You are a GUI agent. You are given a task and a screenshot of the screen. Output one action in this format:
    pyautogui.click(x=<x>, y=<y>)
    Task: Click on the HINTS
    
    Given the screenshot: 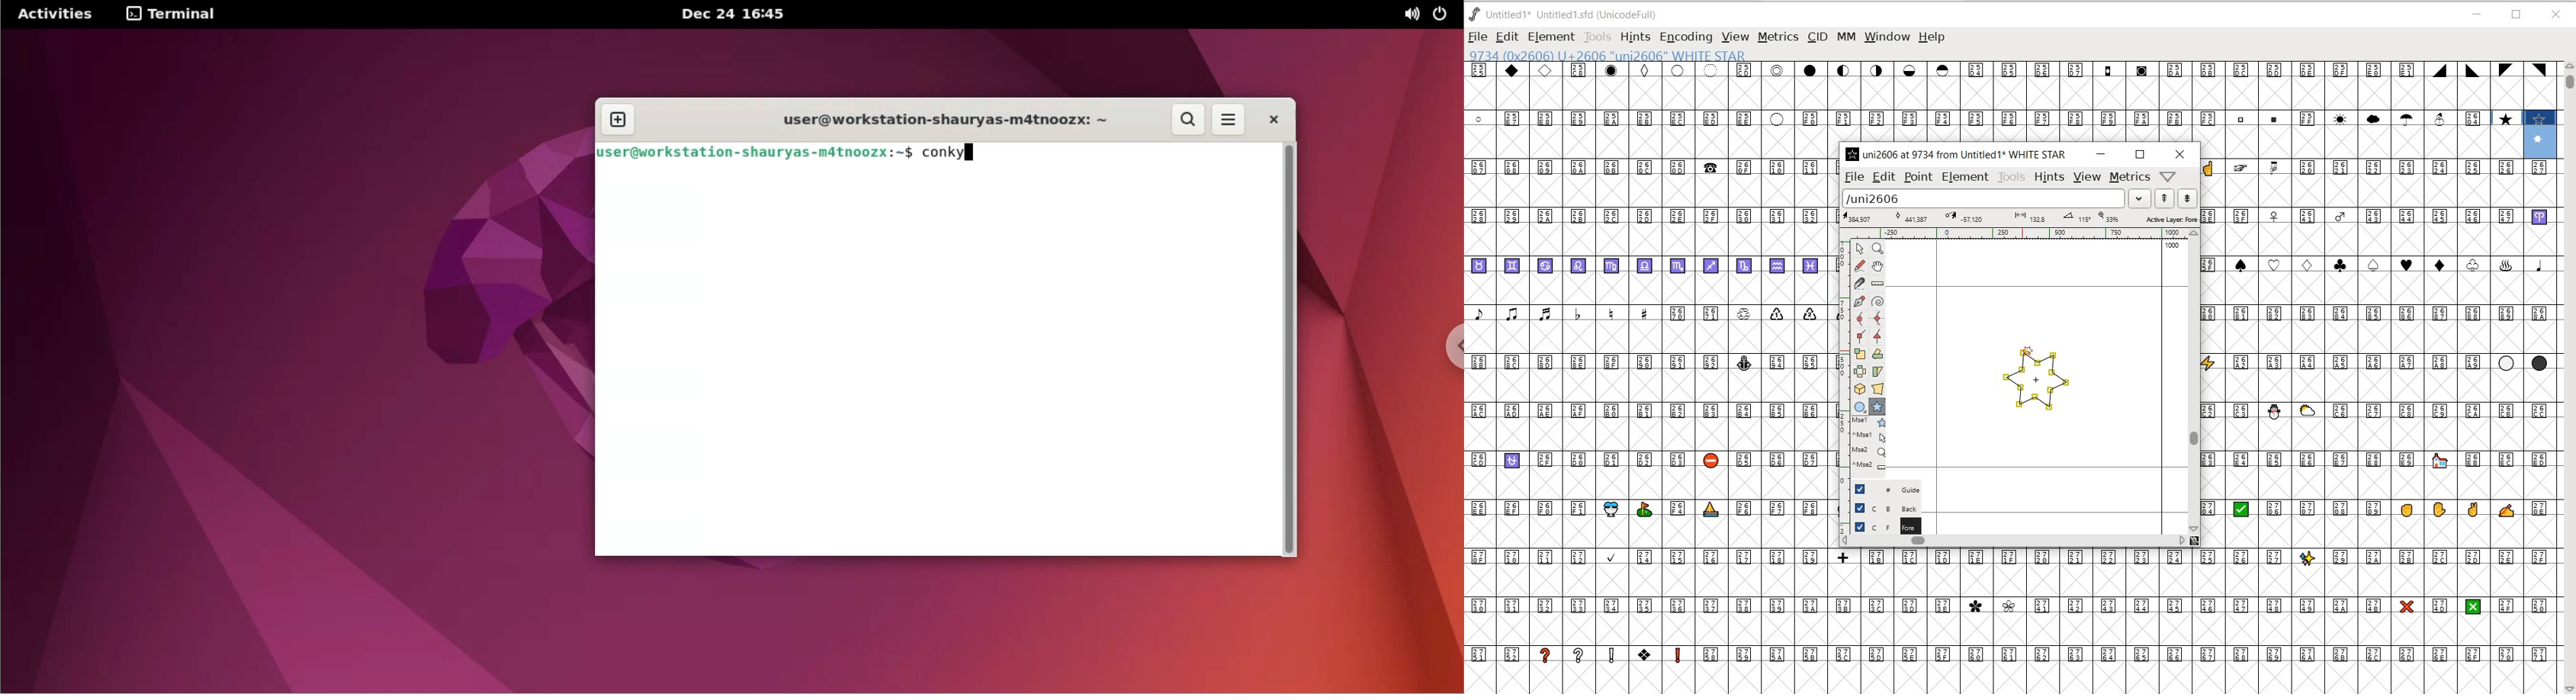 What is the action you would take?
    pyautogui.click(x=2049, y=177)
    